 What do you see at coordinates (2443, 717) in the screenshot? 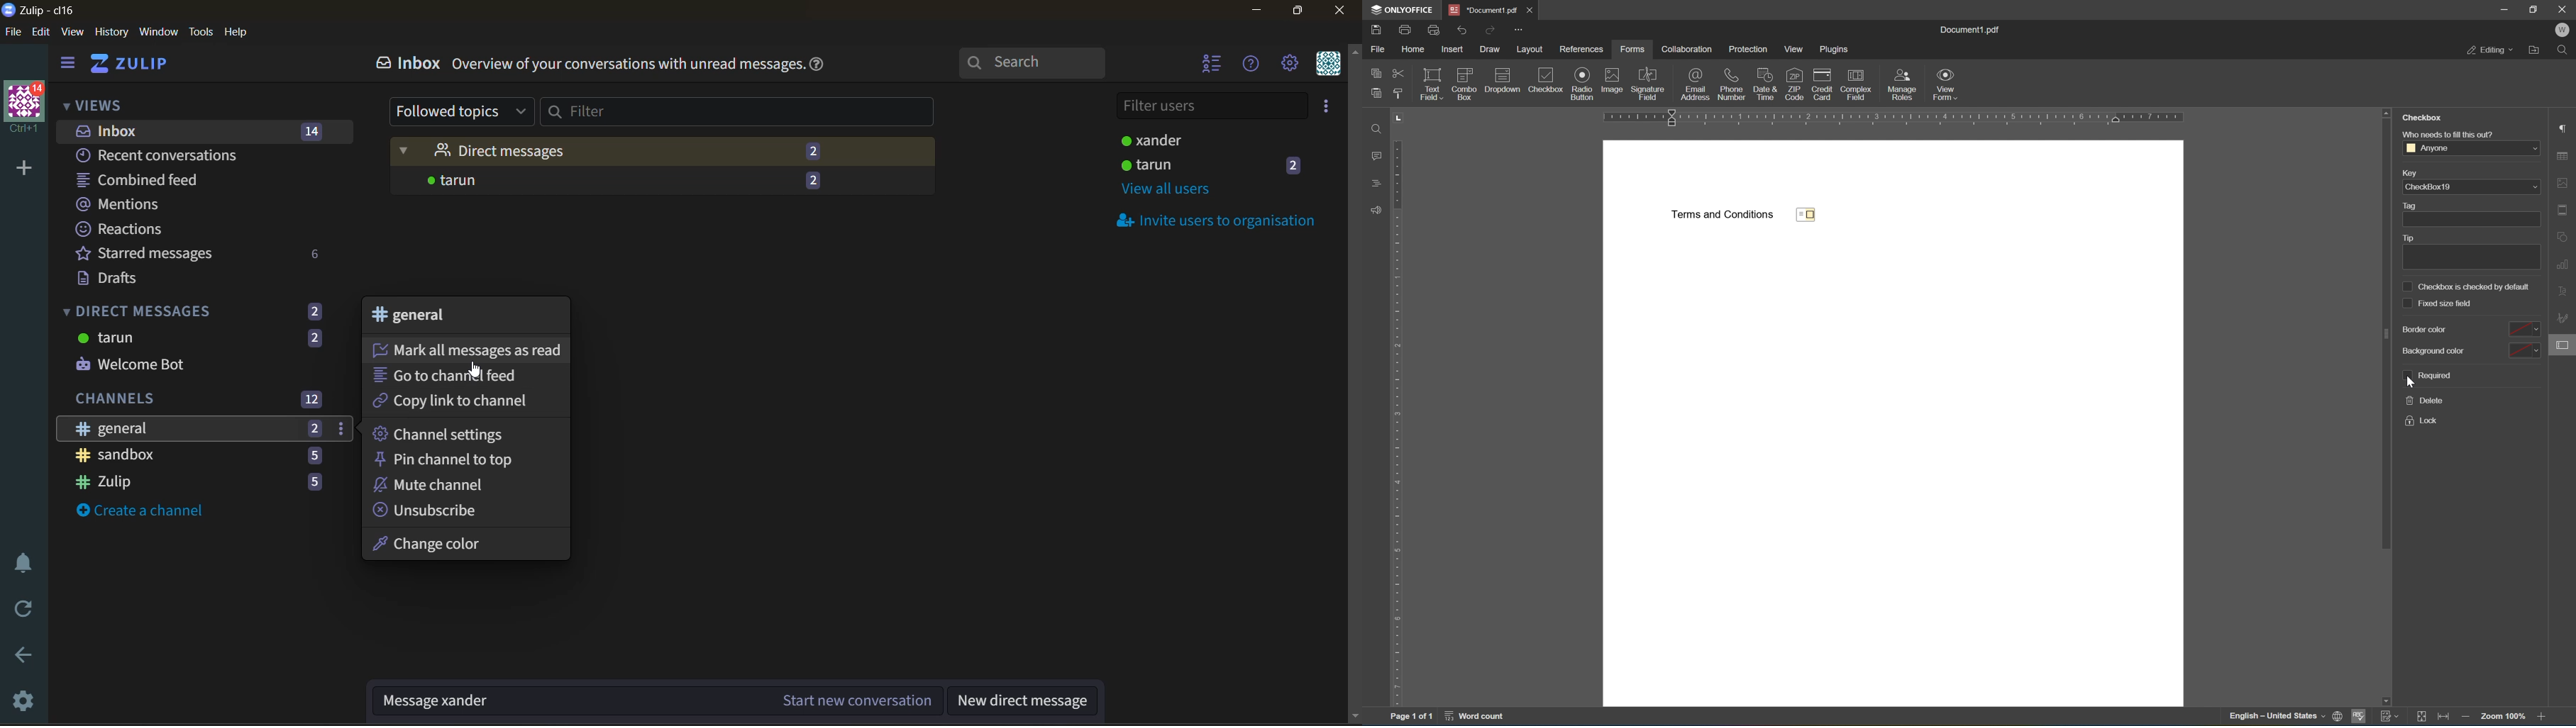
I see `fit to width` at bounding box center [2443, 717].